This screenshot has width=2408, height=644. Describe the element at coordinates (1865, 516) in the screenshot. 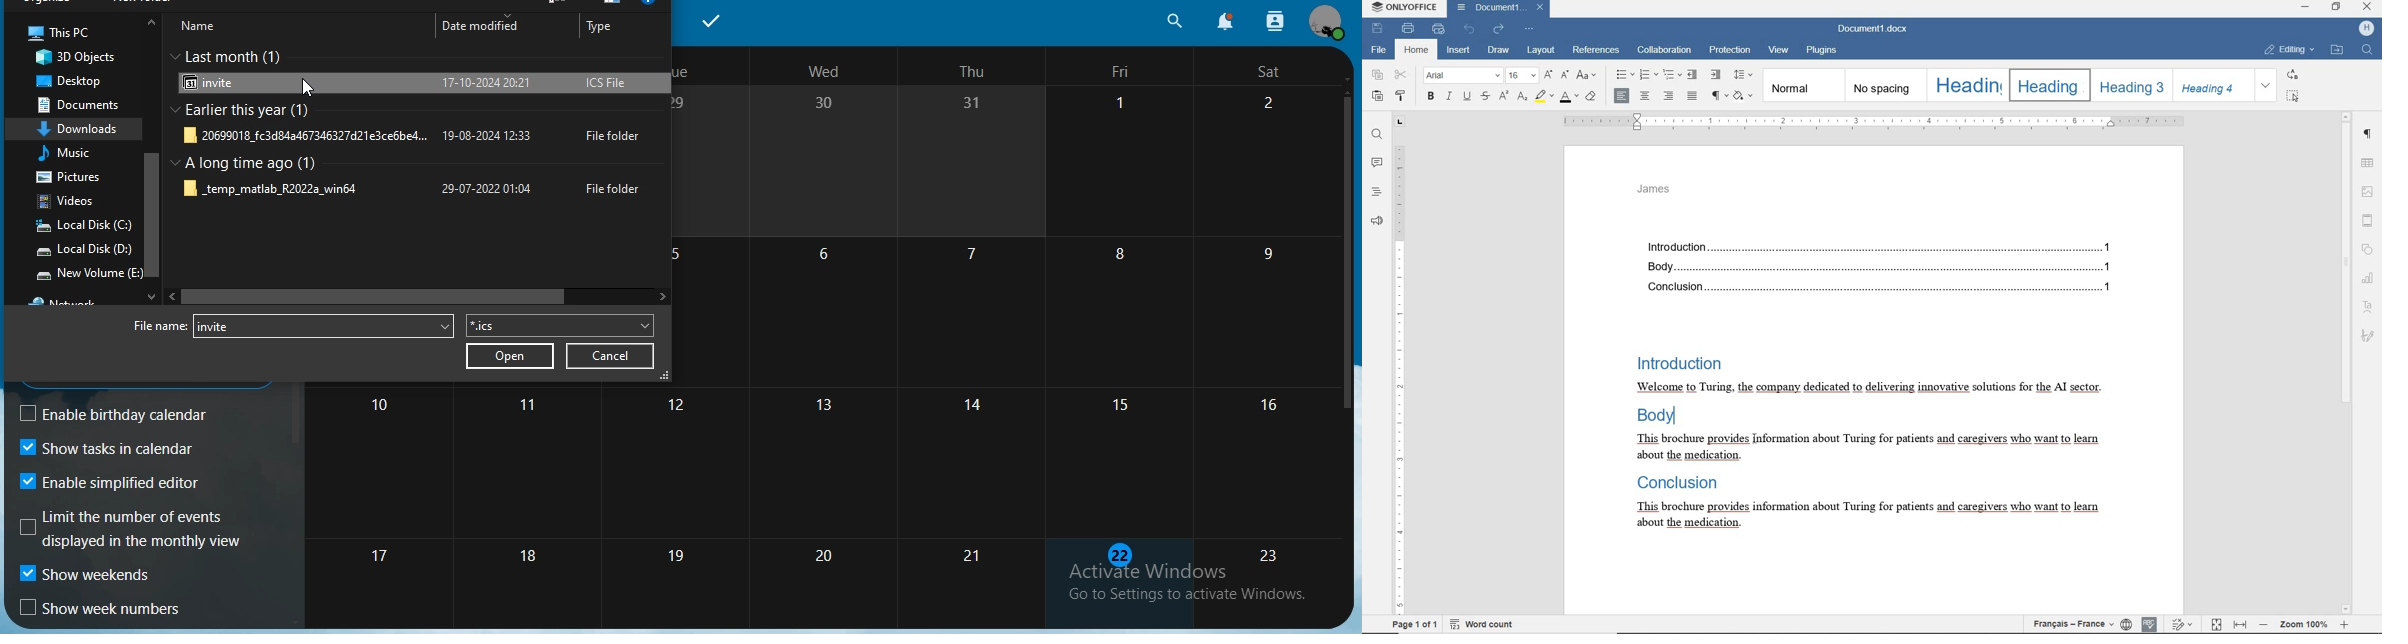

I see `This brochure provides information about Turing for patients and caregivers who want to learn
about the medication.` at that location.